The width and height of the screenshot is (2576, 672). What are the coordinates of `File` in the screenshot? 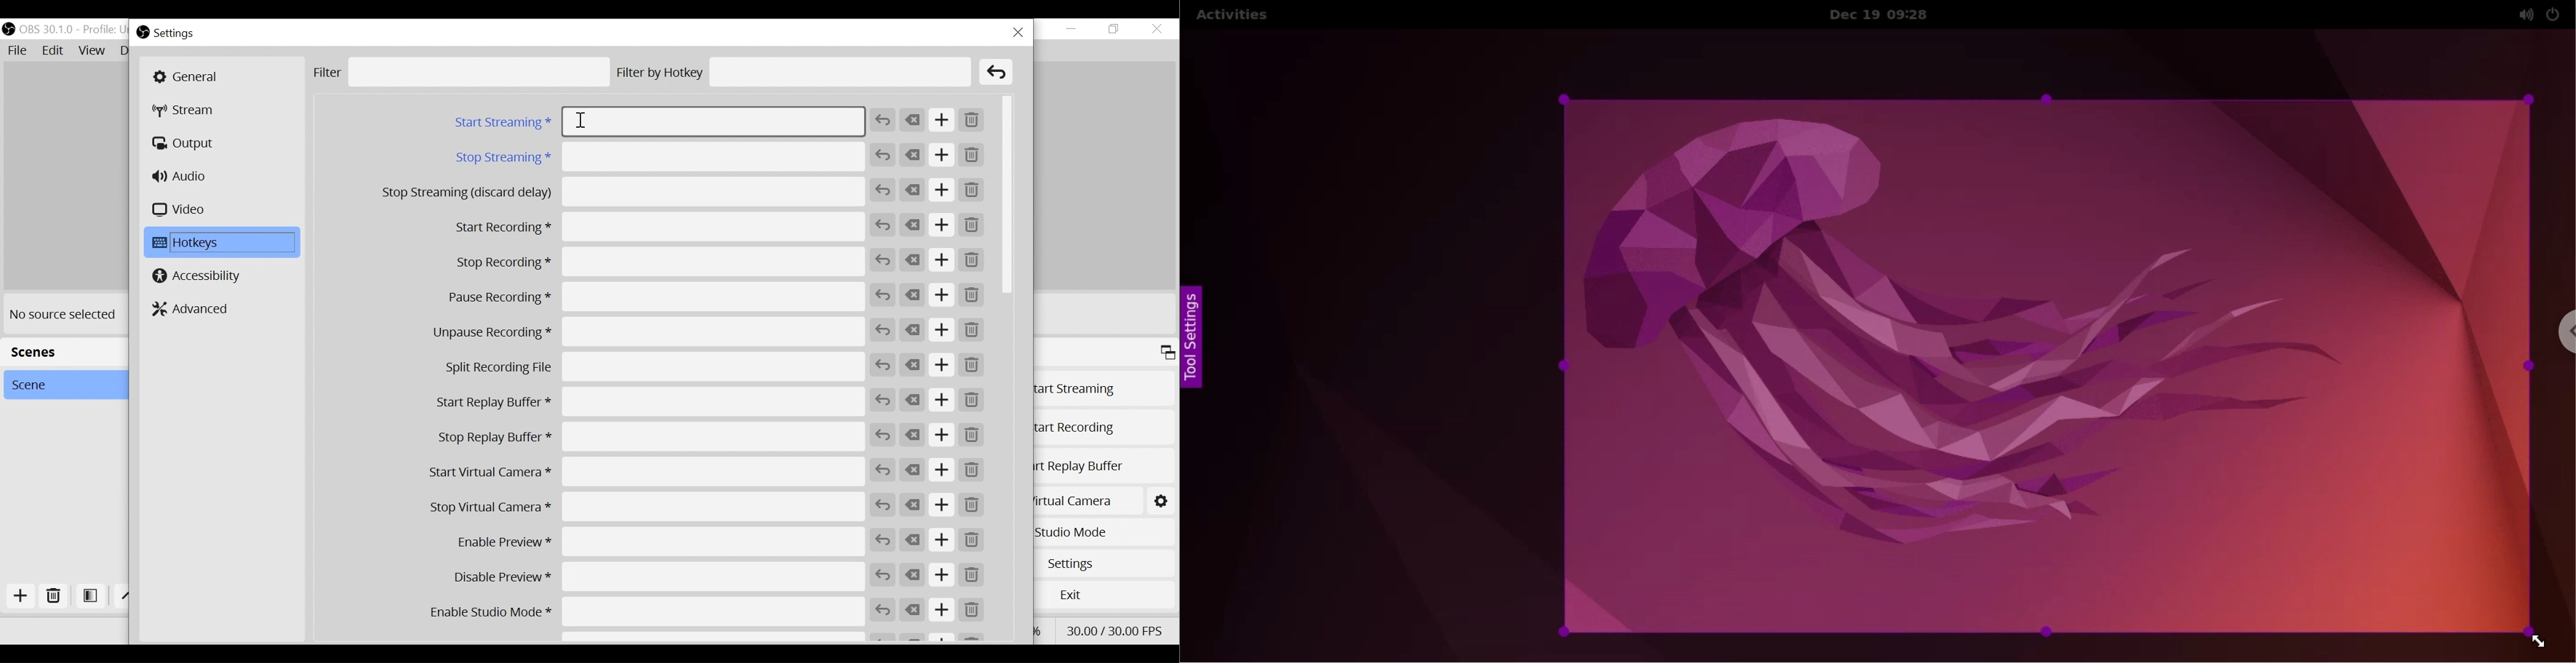 It's located at (19, 51).